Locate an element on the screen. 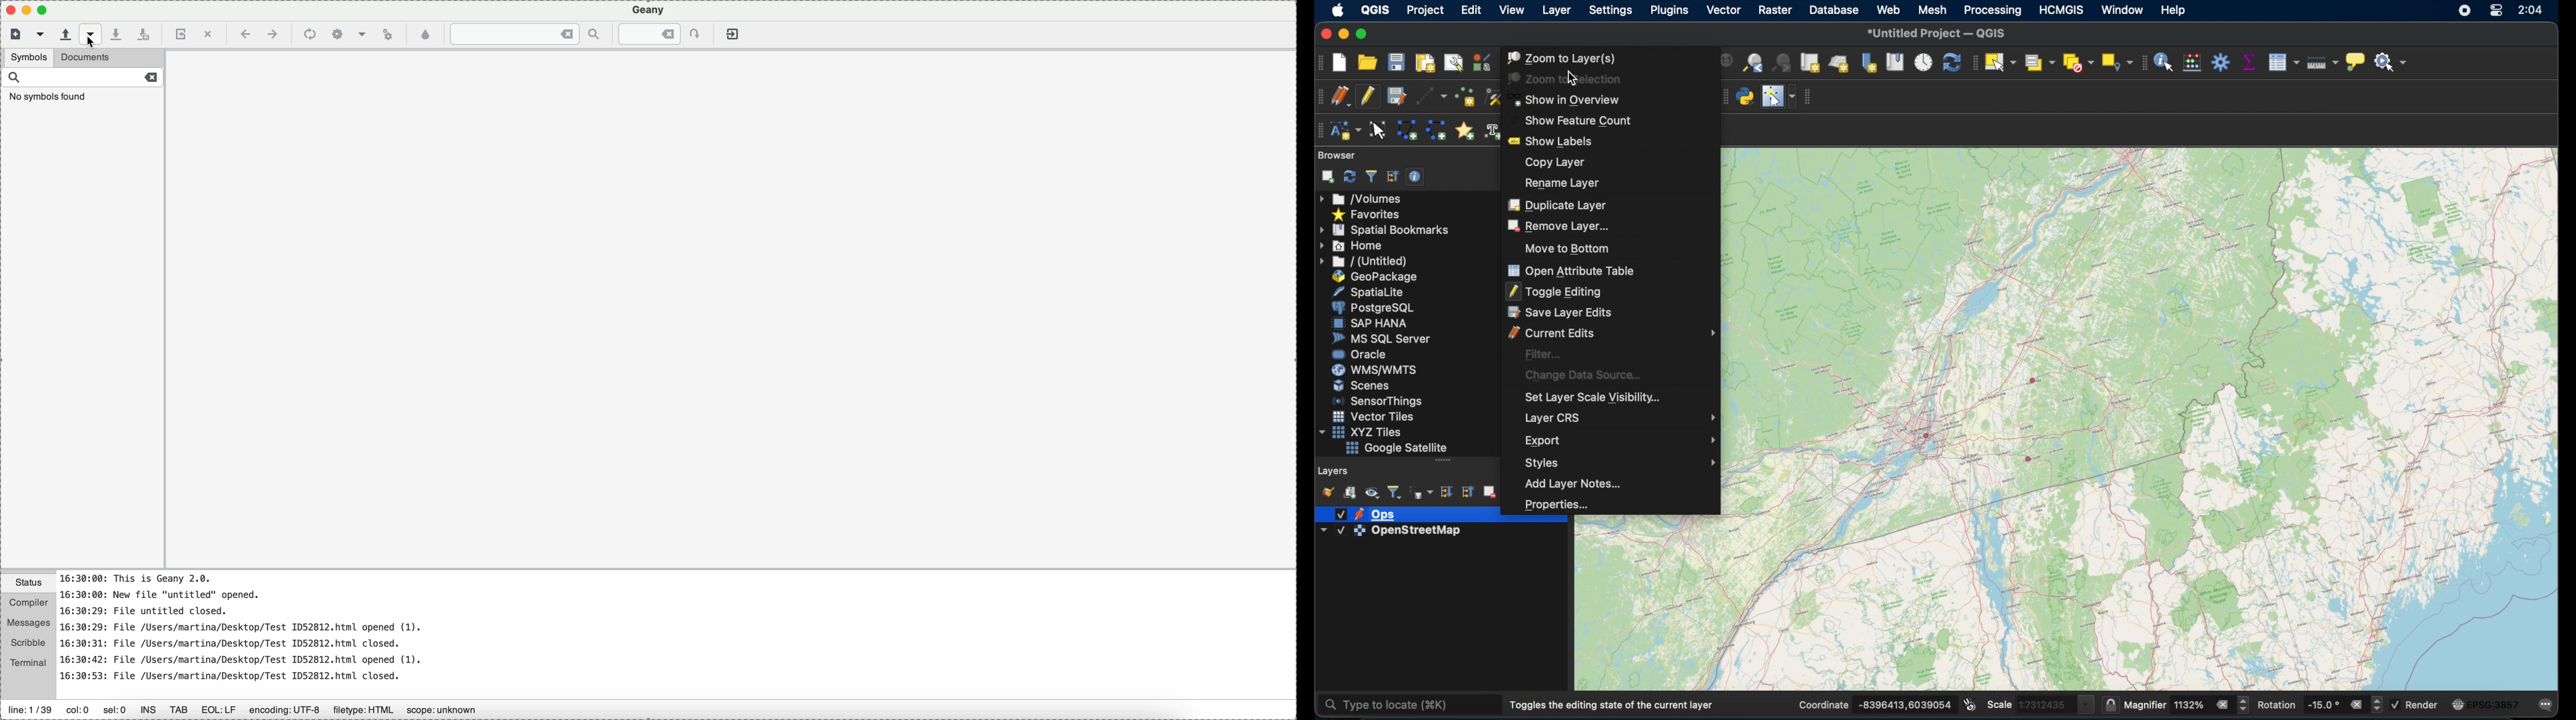 This screenshot has width=2576, height=728. open a recent file is located at coordinates (97, 35).